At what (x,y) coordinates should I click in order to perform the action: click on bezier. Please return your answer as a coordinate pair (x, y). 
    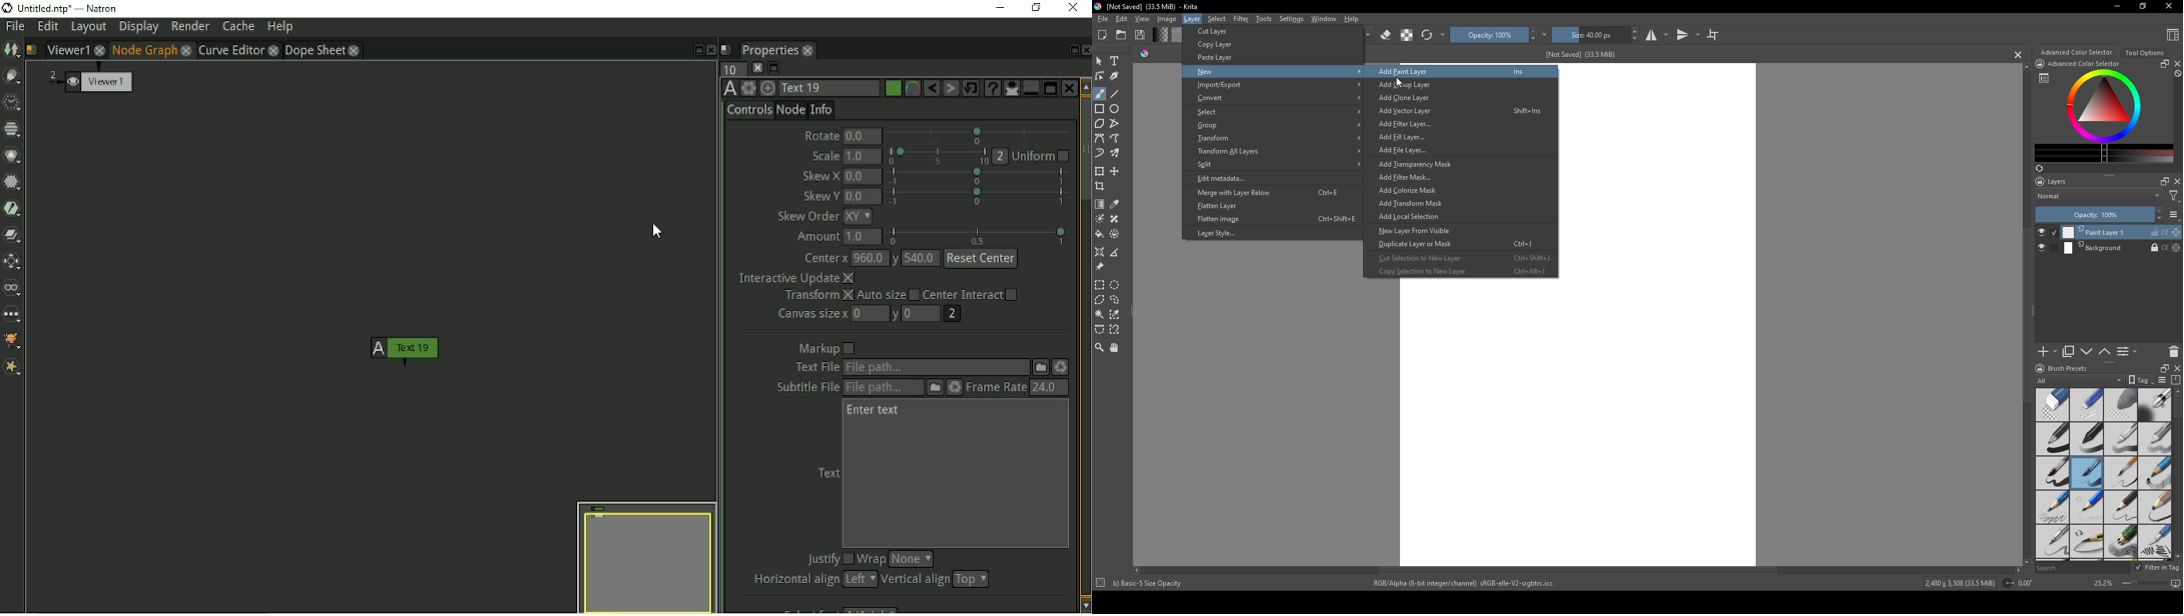
    Looking at the image, I should click on (1100, 139).